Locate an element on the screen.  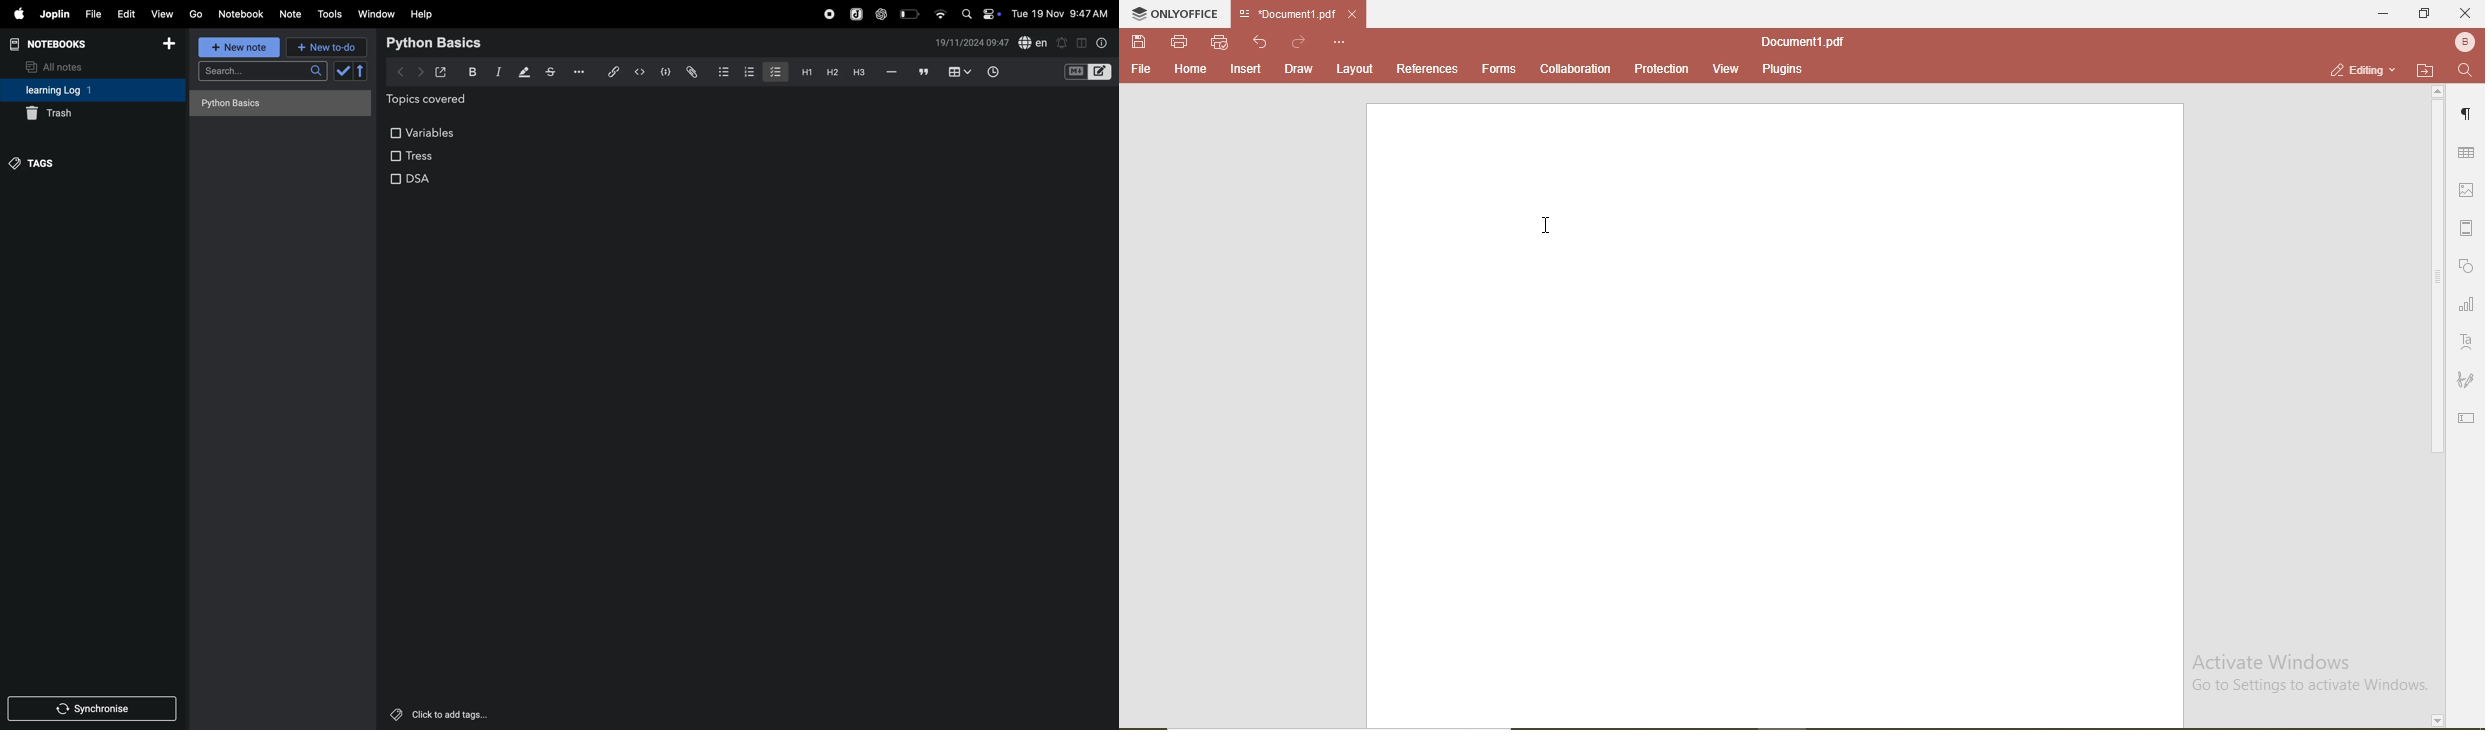
synchronise is located at coordinates (94, 709).